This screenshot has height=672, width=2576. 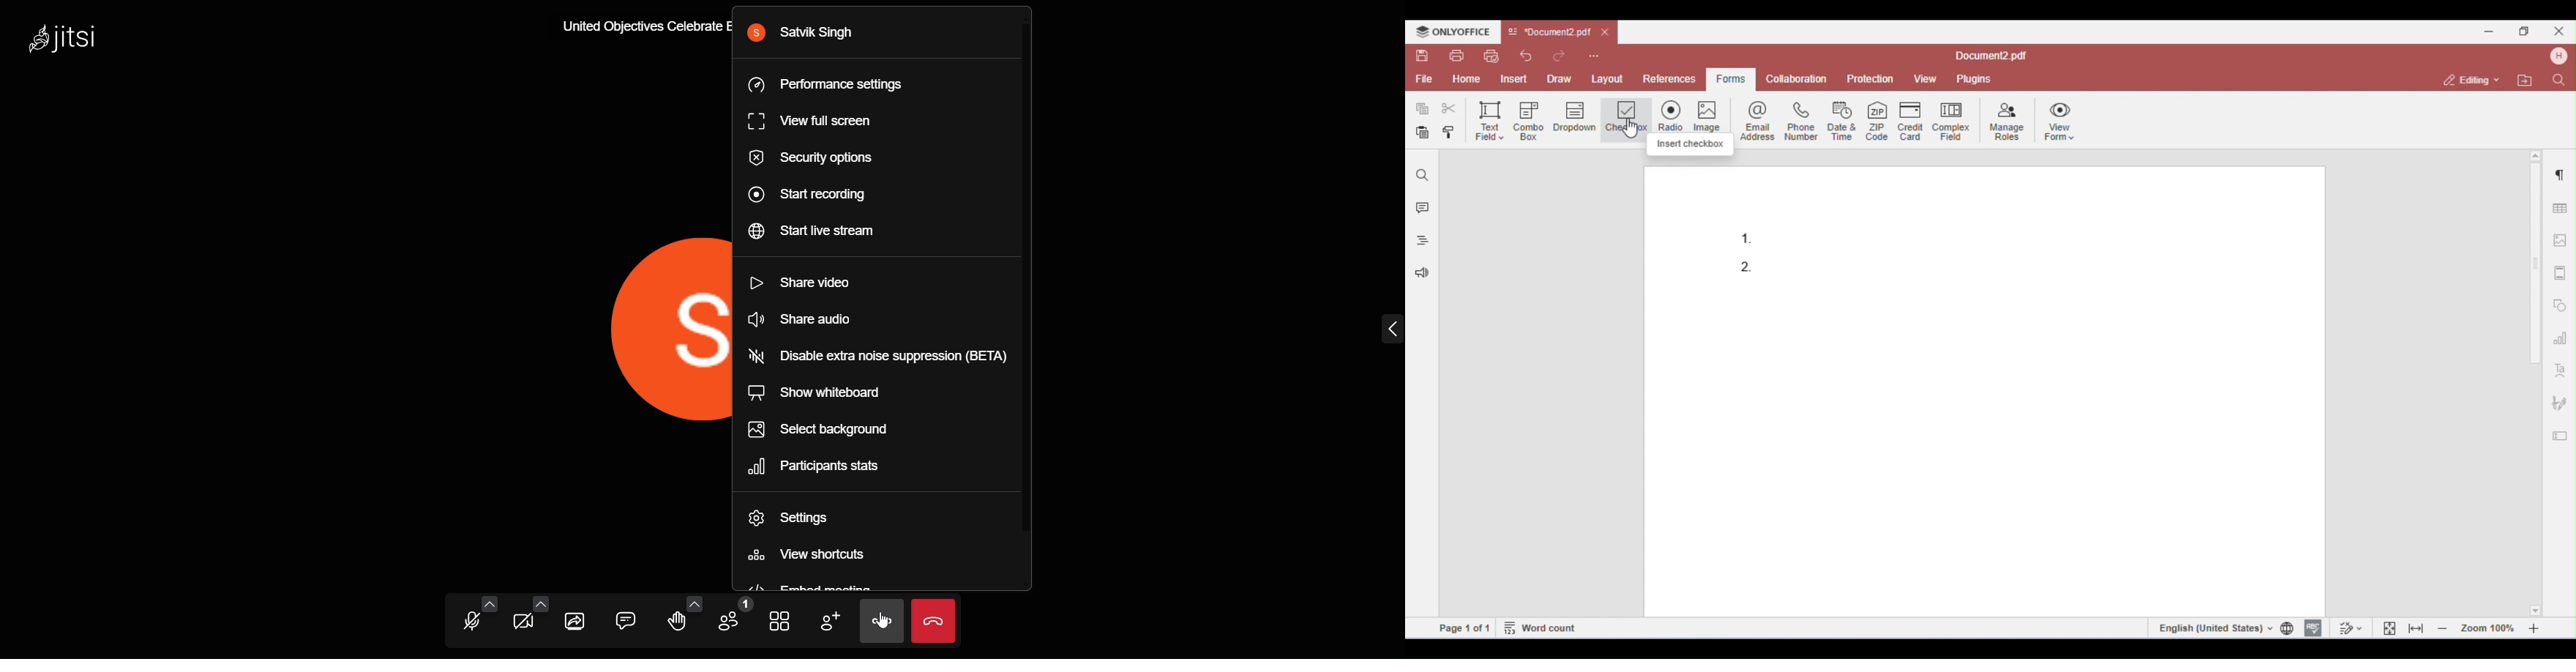 I want to click on more video options, so click(x=541, y=603).